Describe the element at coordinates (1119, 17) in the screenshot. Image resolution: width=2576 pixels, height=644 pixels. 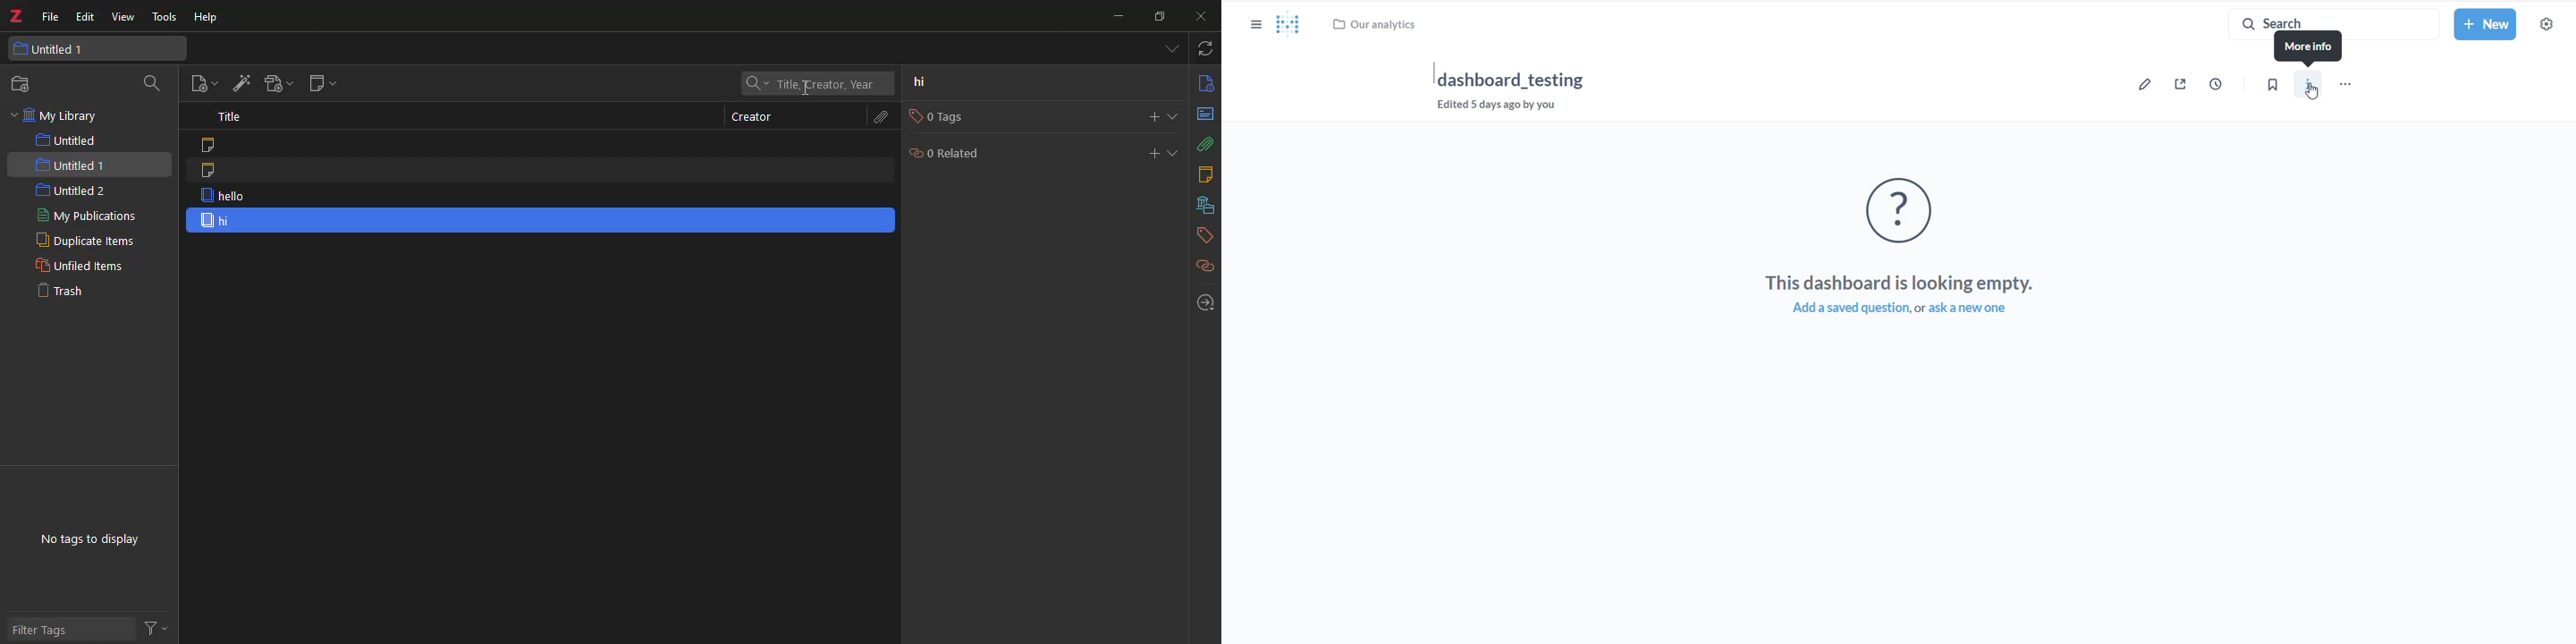
I see `minimize` at that location.